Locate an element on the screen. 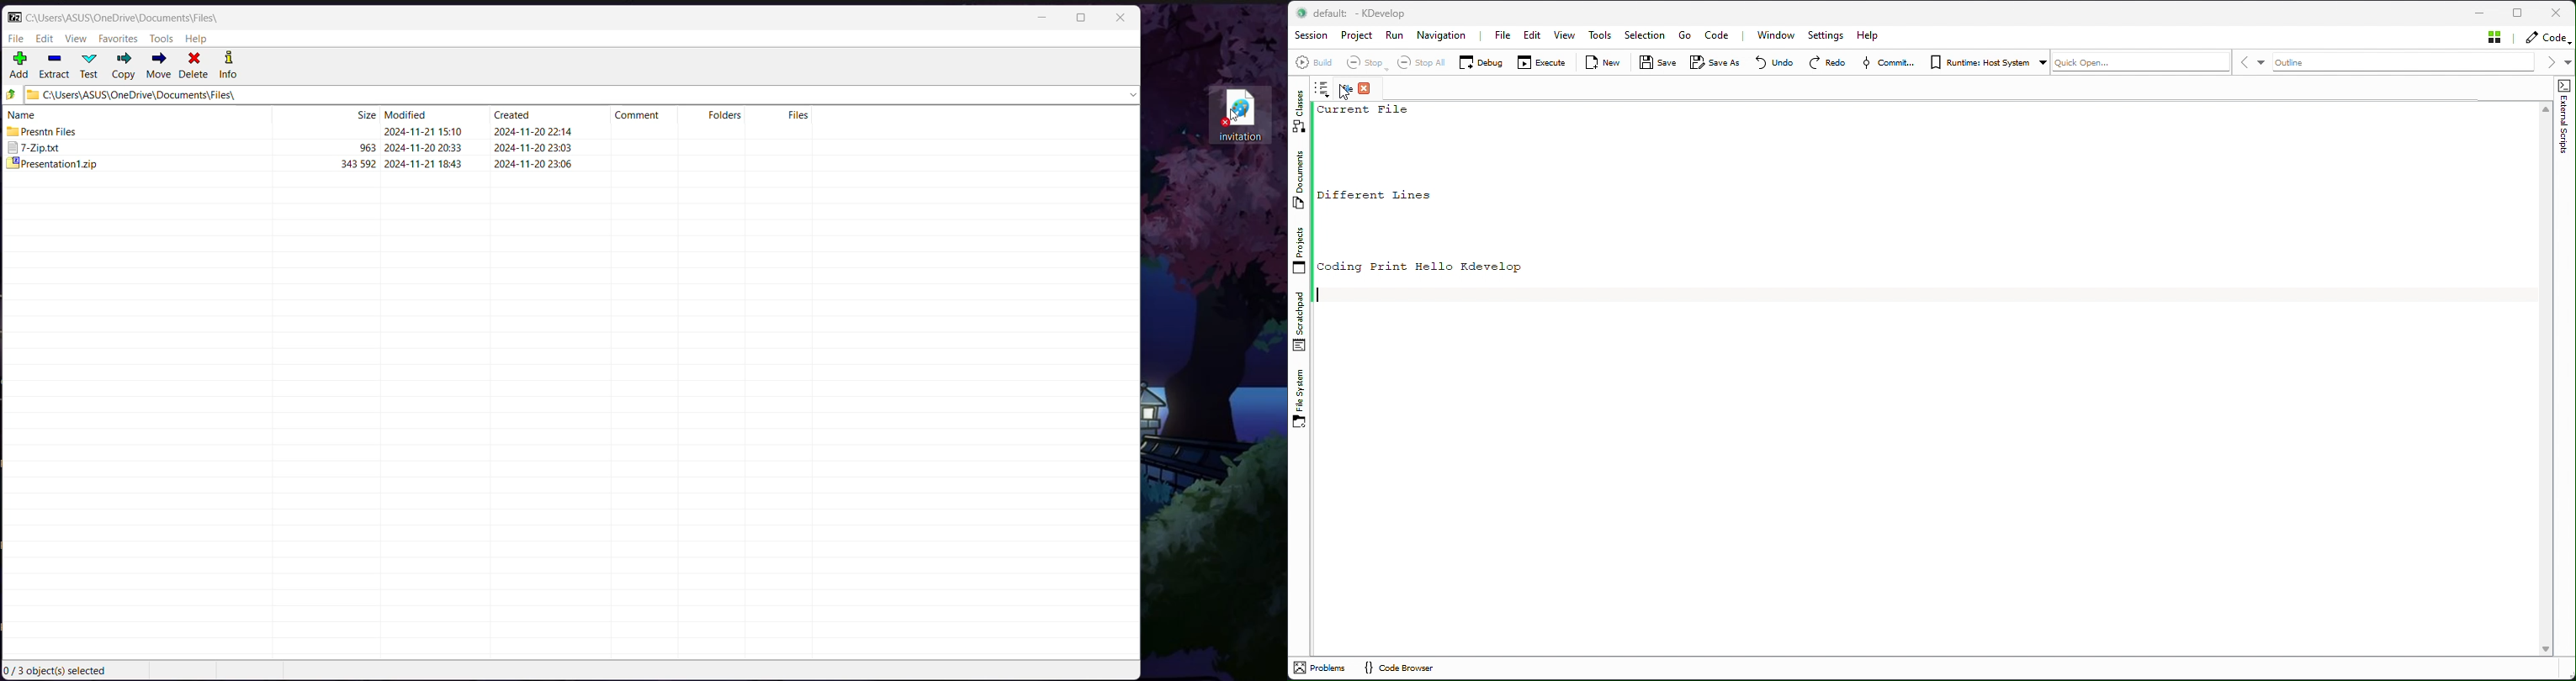 The height and width of the screenshot is (700, 2576). name is located at coordinates (22, 114).